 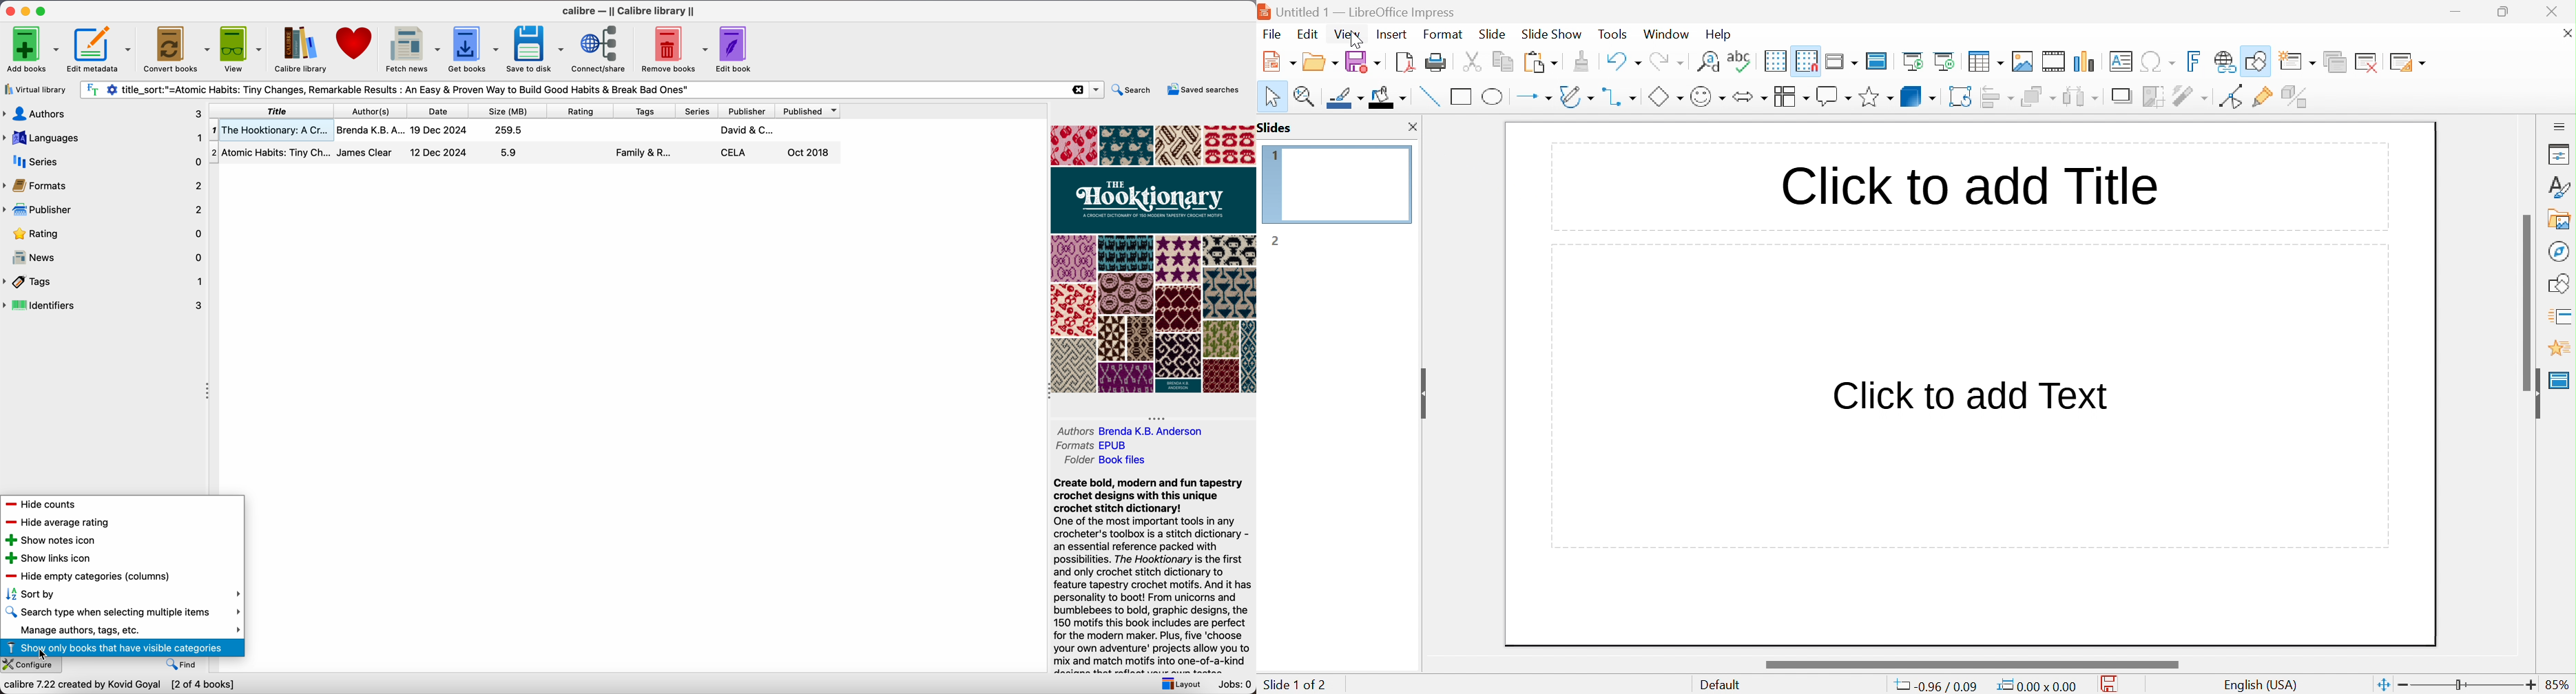 What do you see at coordinates (511, 130) in the screenshot?
I see `259.5` at bounding box center [511, 130].